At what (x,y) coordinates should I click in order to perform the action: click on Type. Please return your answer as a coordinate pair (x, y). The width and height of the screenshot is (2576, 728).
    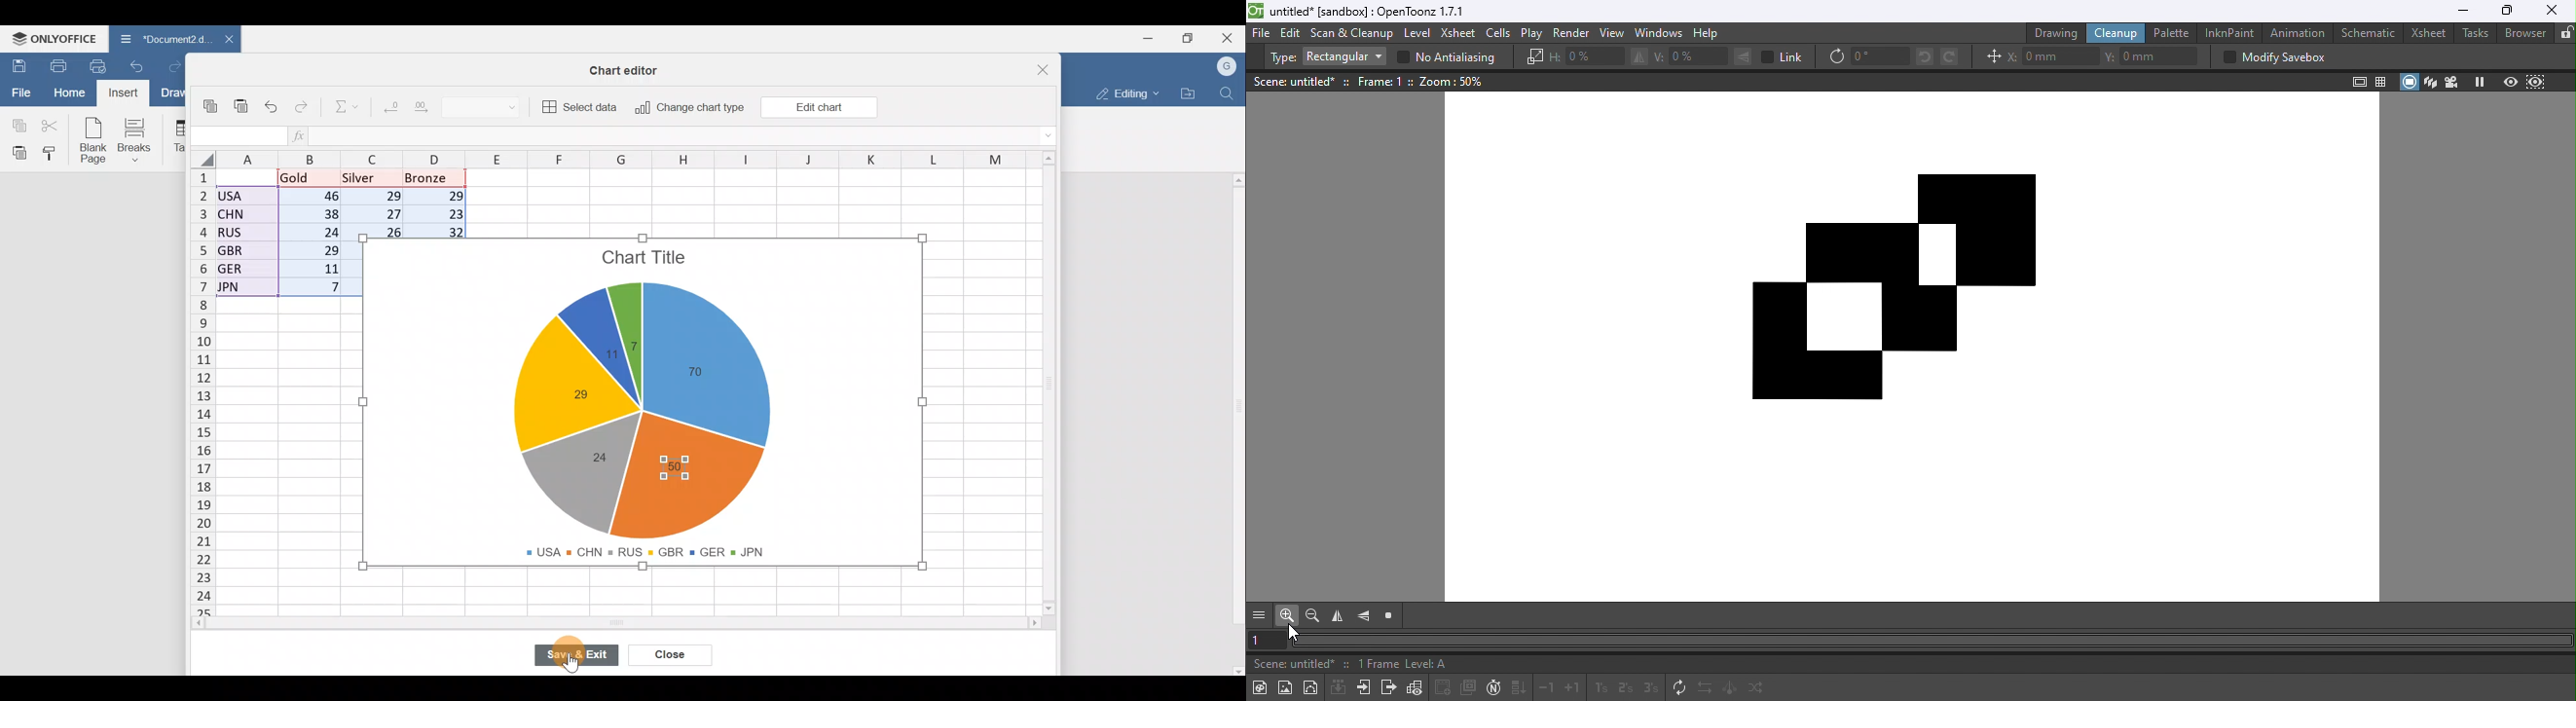
    Looking at the image, I should click on (1325, 57).